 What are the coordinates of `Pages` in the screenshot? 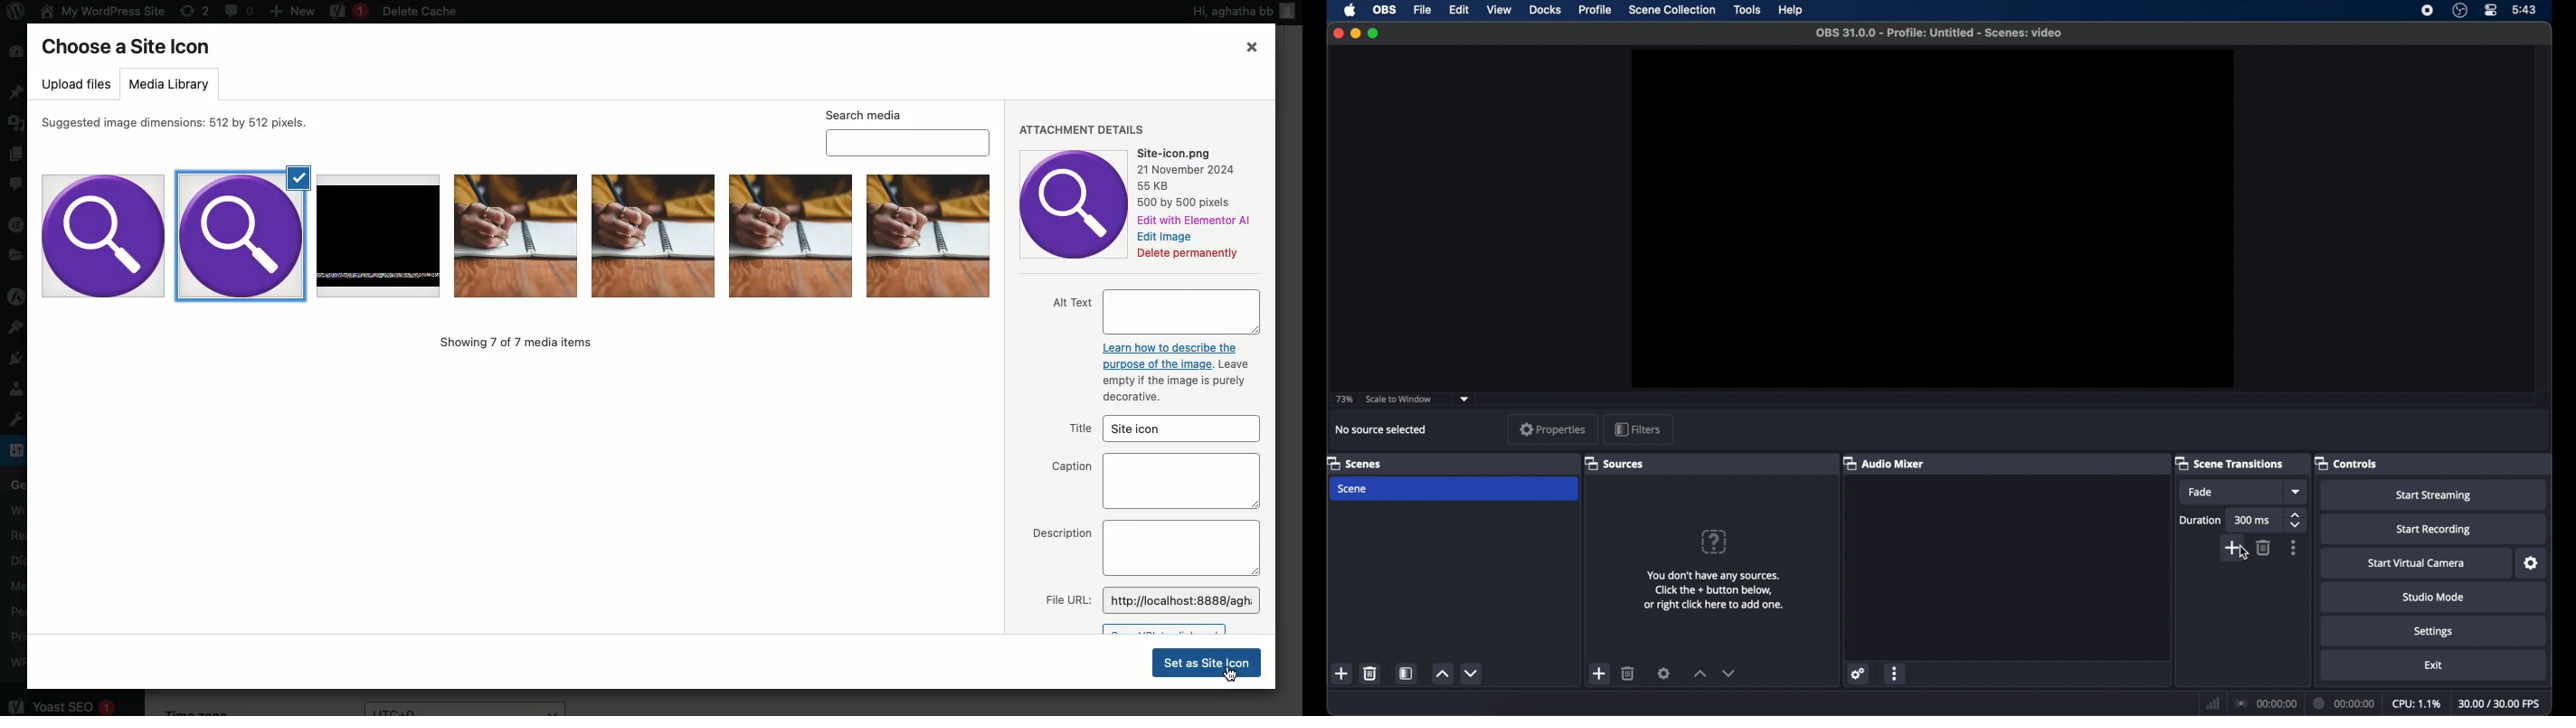 It's located at (15, 155).